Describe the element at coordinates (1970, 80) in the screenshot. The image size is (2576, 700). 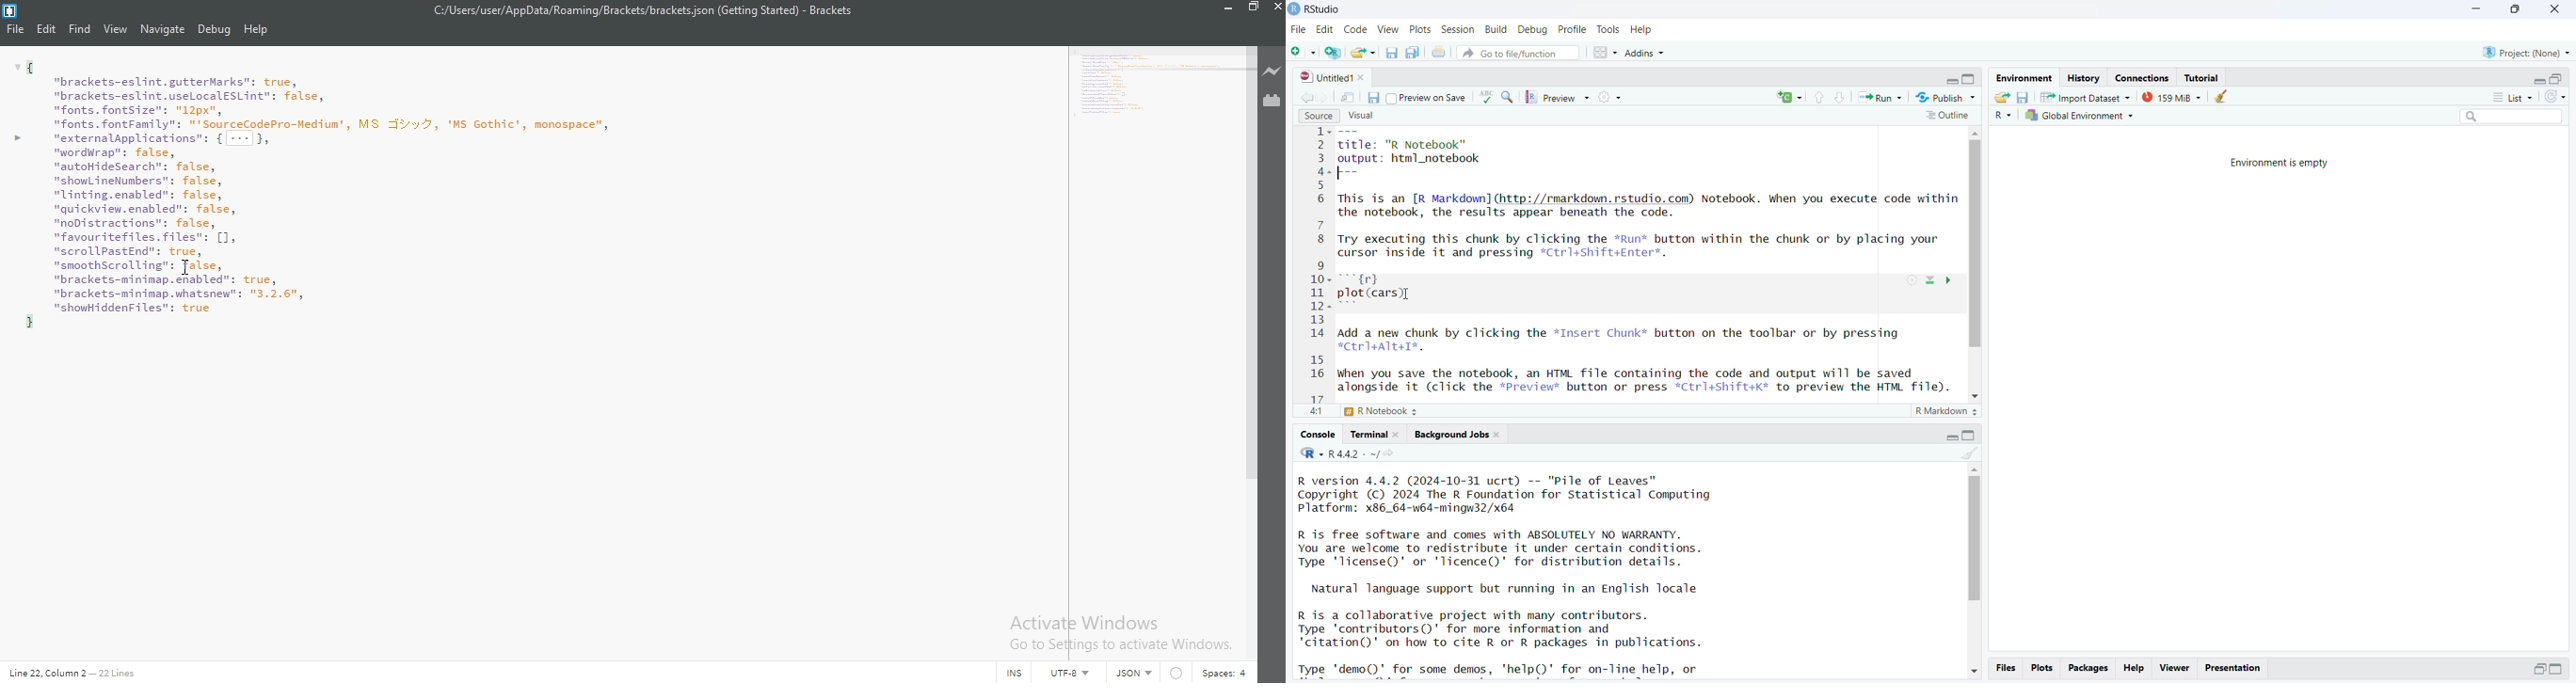
I see `collapse` at that location.